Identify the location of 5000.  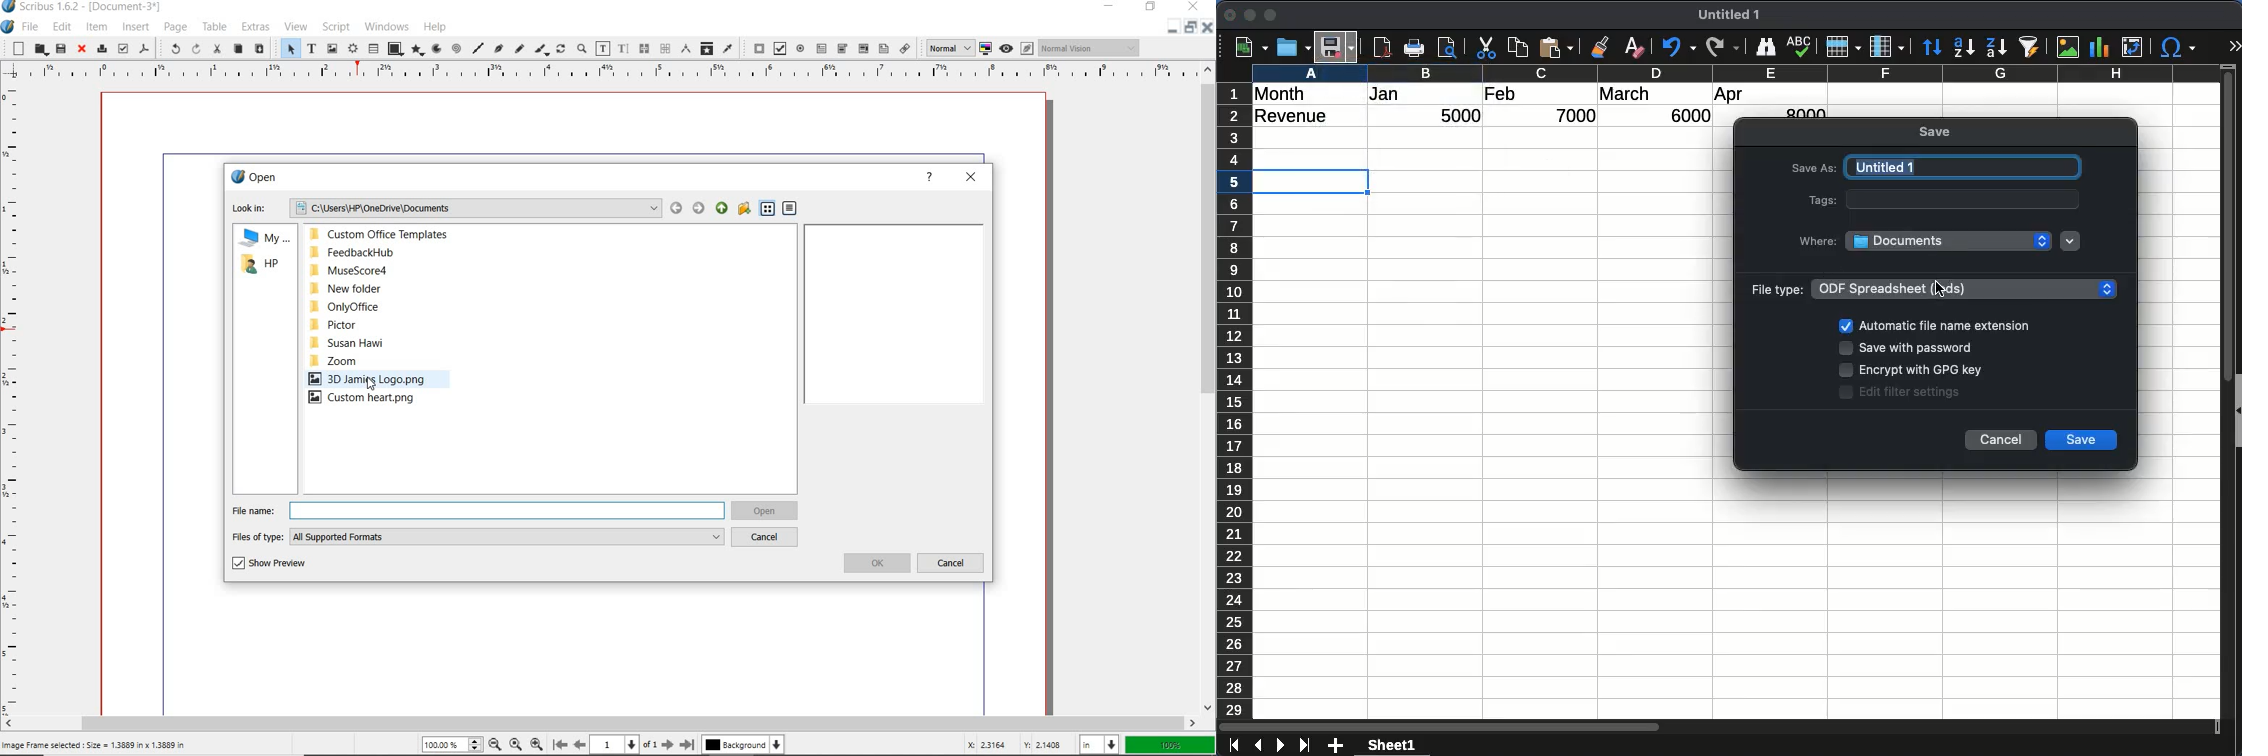
(1463, 117).